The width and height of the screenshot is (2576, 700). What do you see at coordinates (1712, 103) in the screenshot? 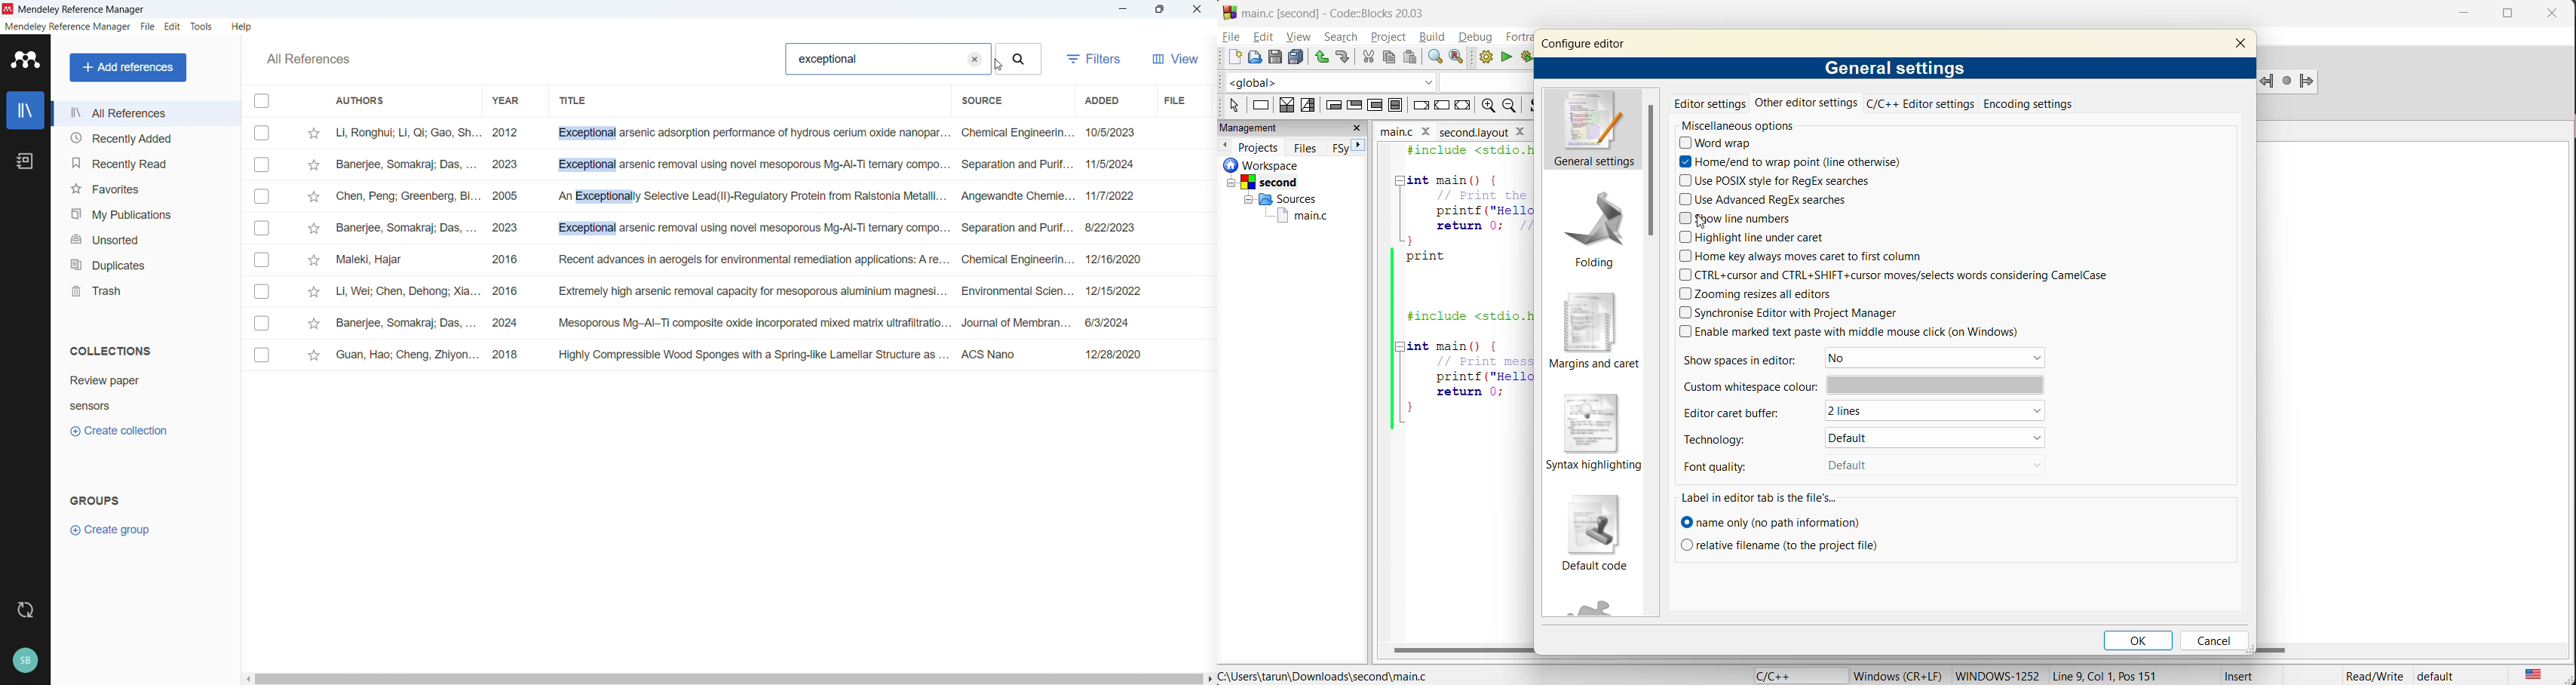
I see `editor settings` at bounding box center [1712, 103].